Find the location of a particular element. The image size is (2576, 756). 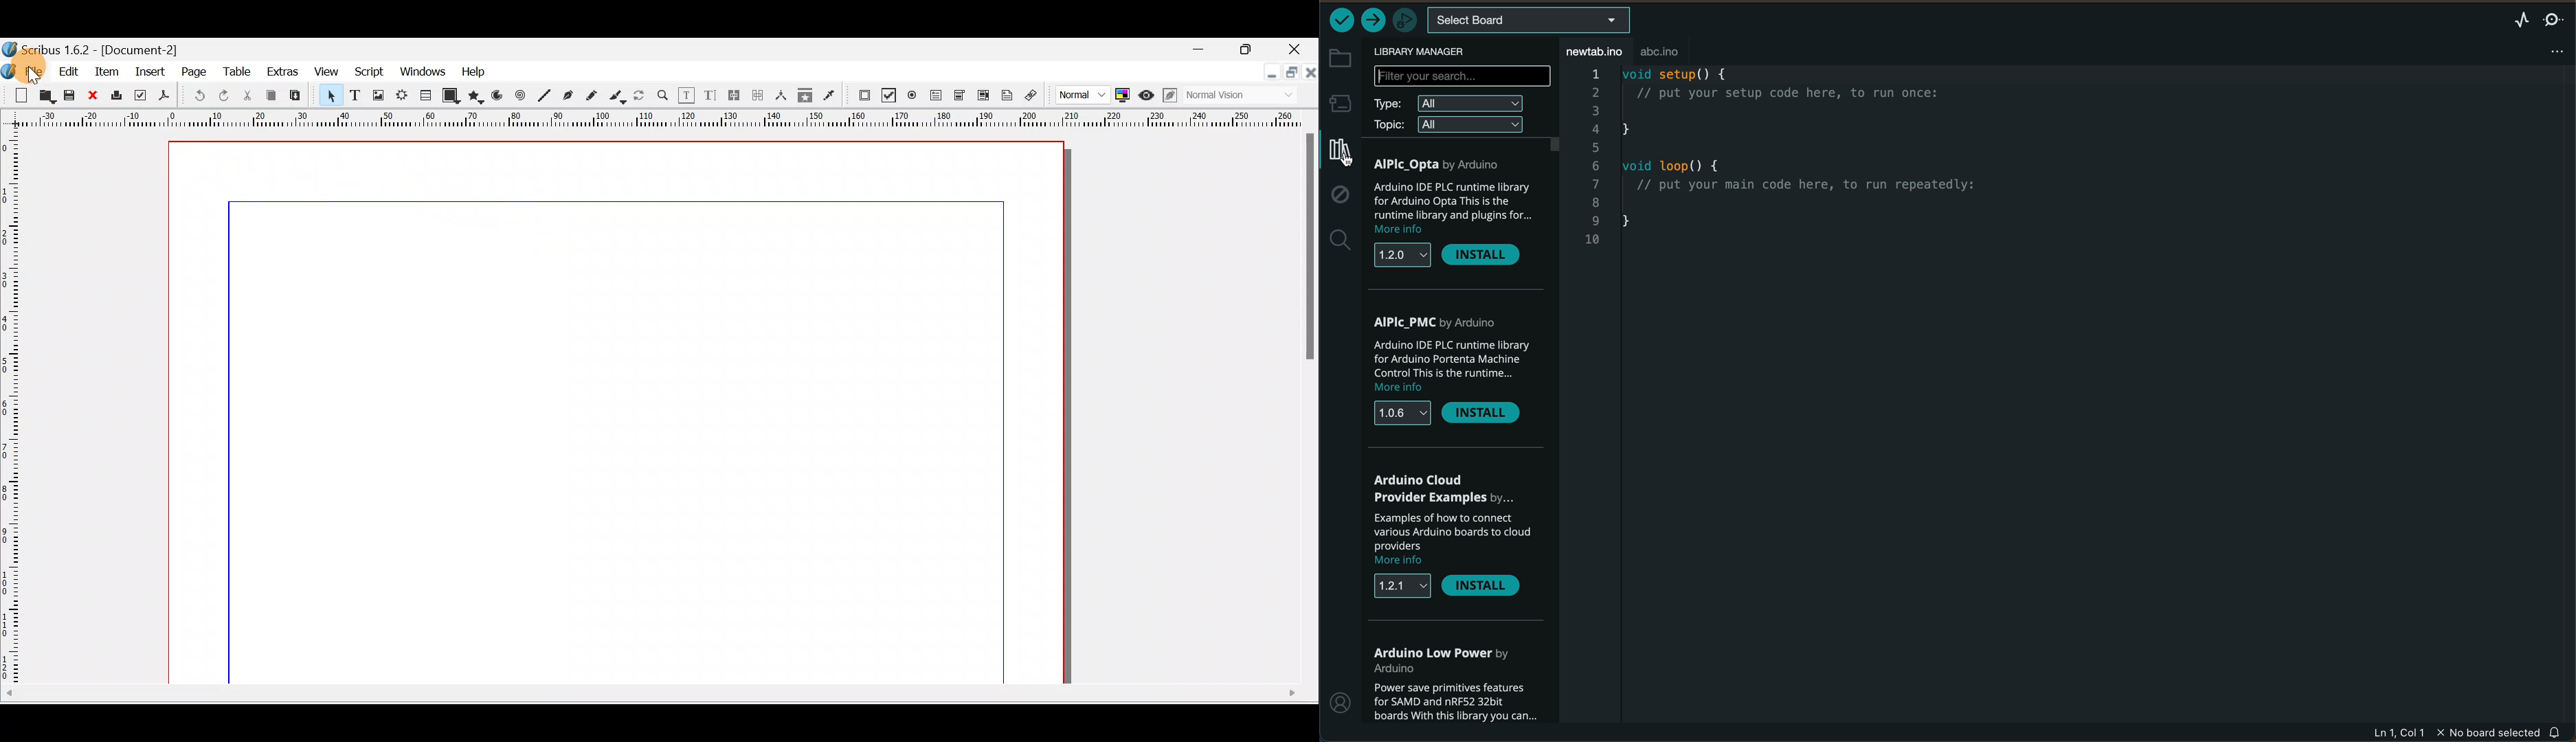

Maximise is located at coordinates (1292, 74).